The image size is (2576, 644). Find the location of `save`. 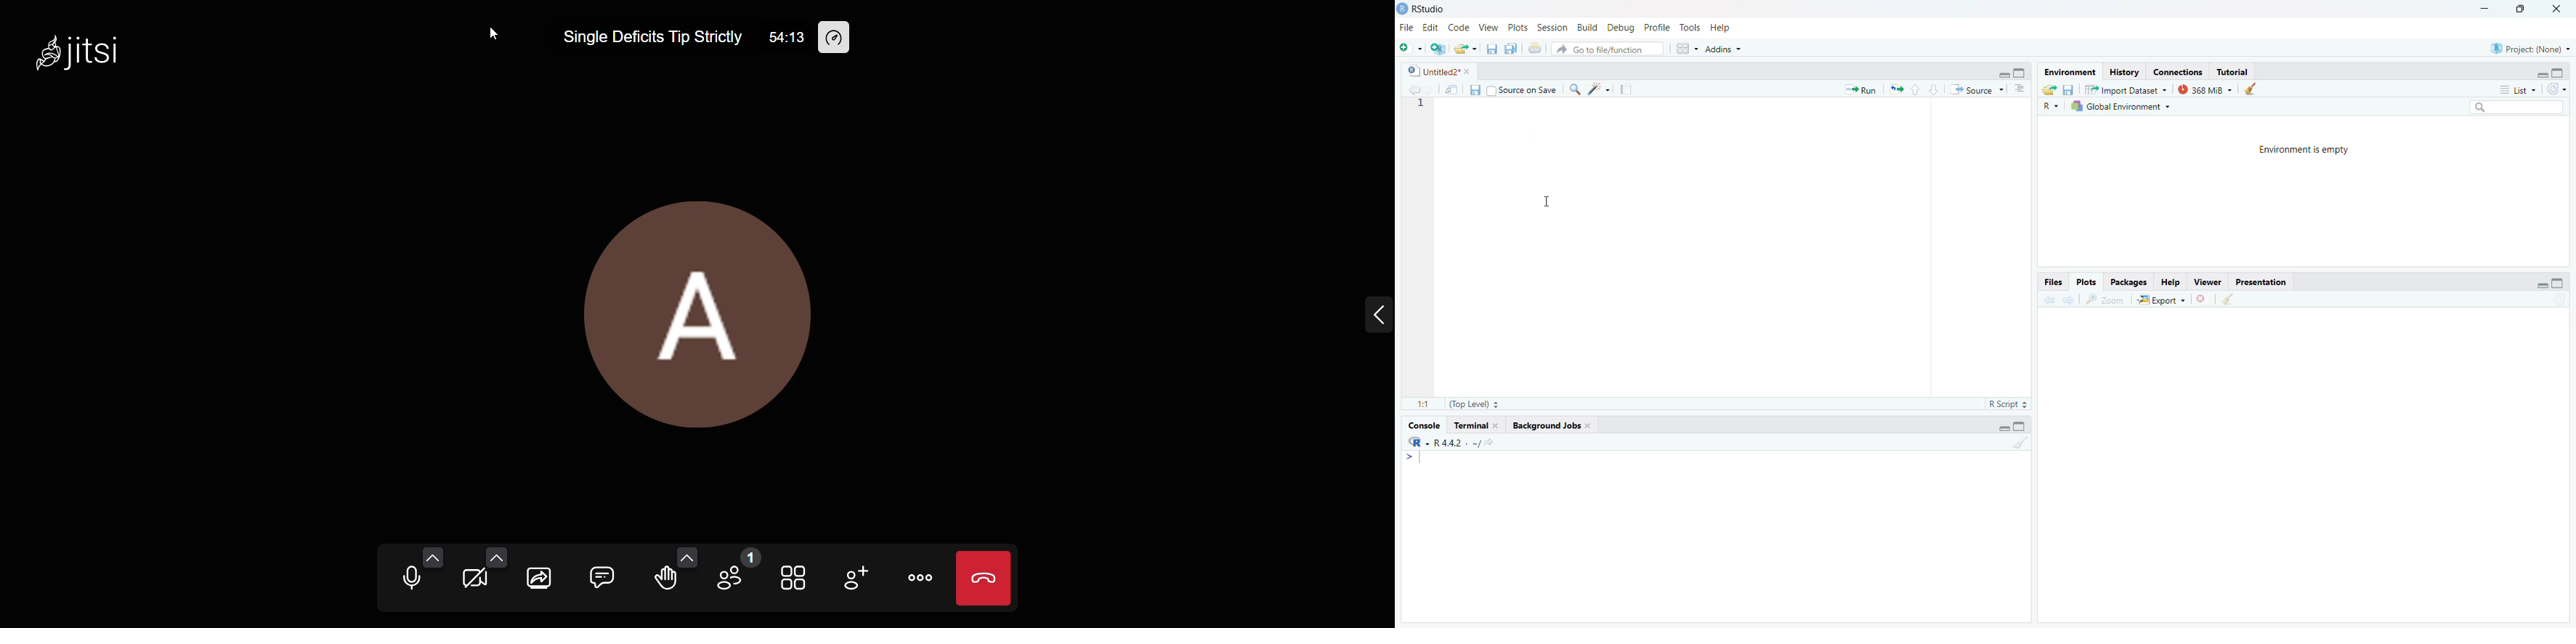

save is located at coordinates (1477, 91).